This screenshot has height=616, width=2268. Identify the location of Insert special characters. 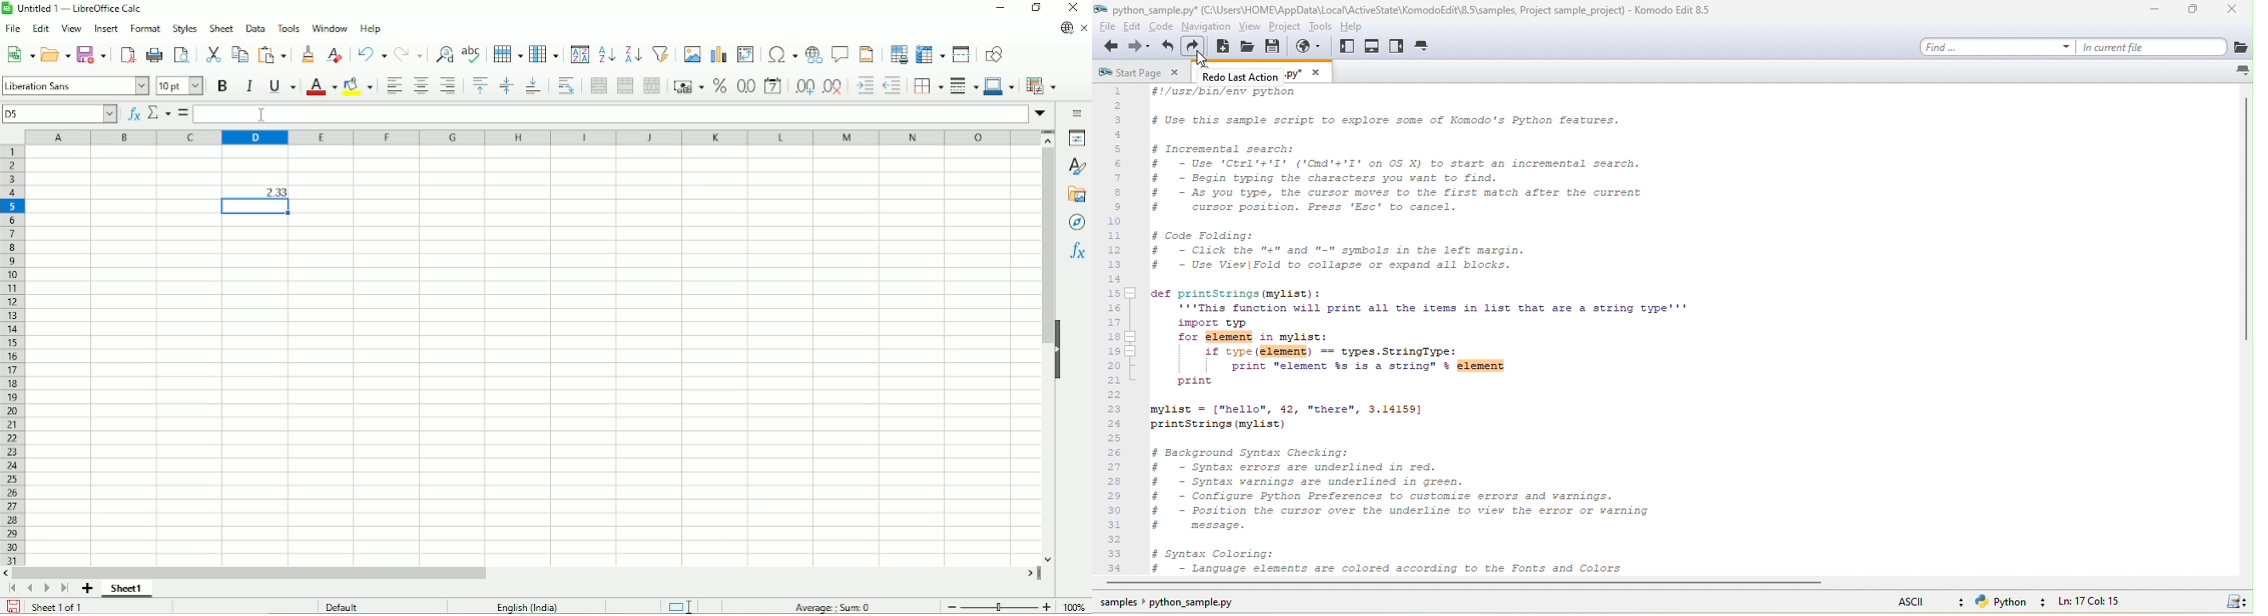
(783, 54).